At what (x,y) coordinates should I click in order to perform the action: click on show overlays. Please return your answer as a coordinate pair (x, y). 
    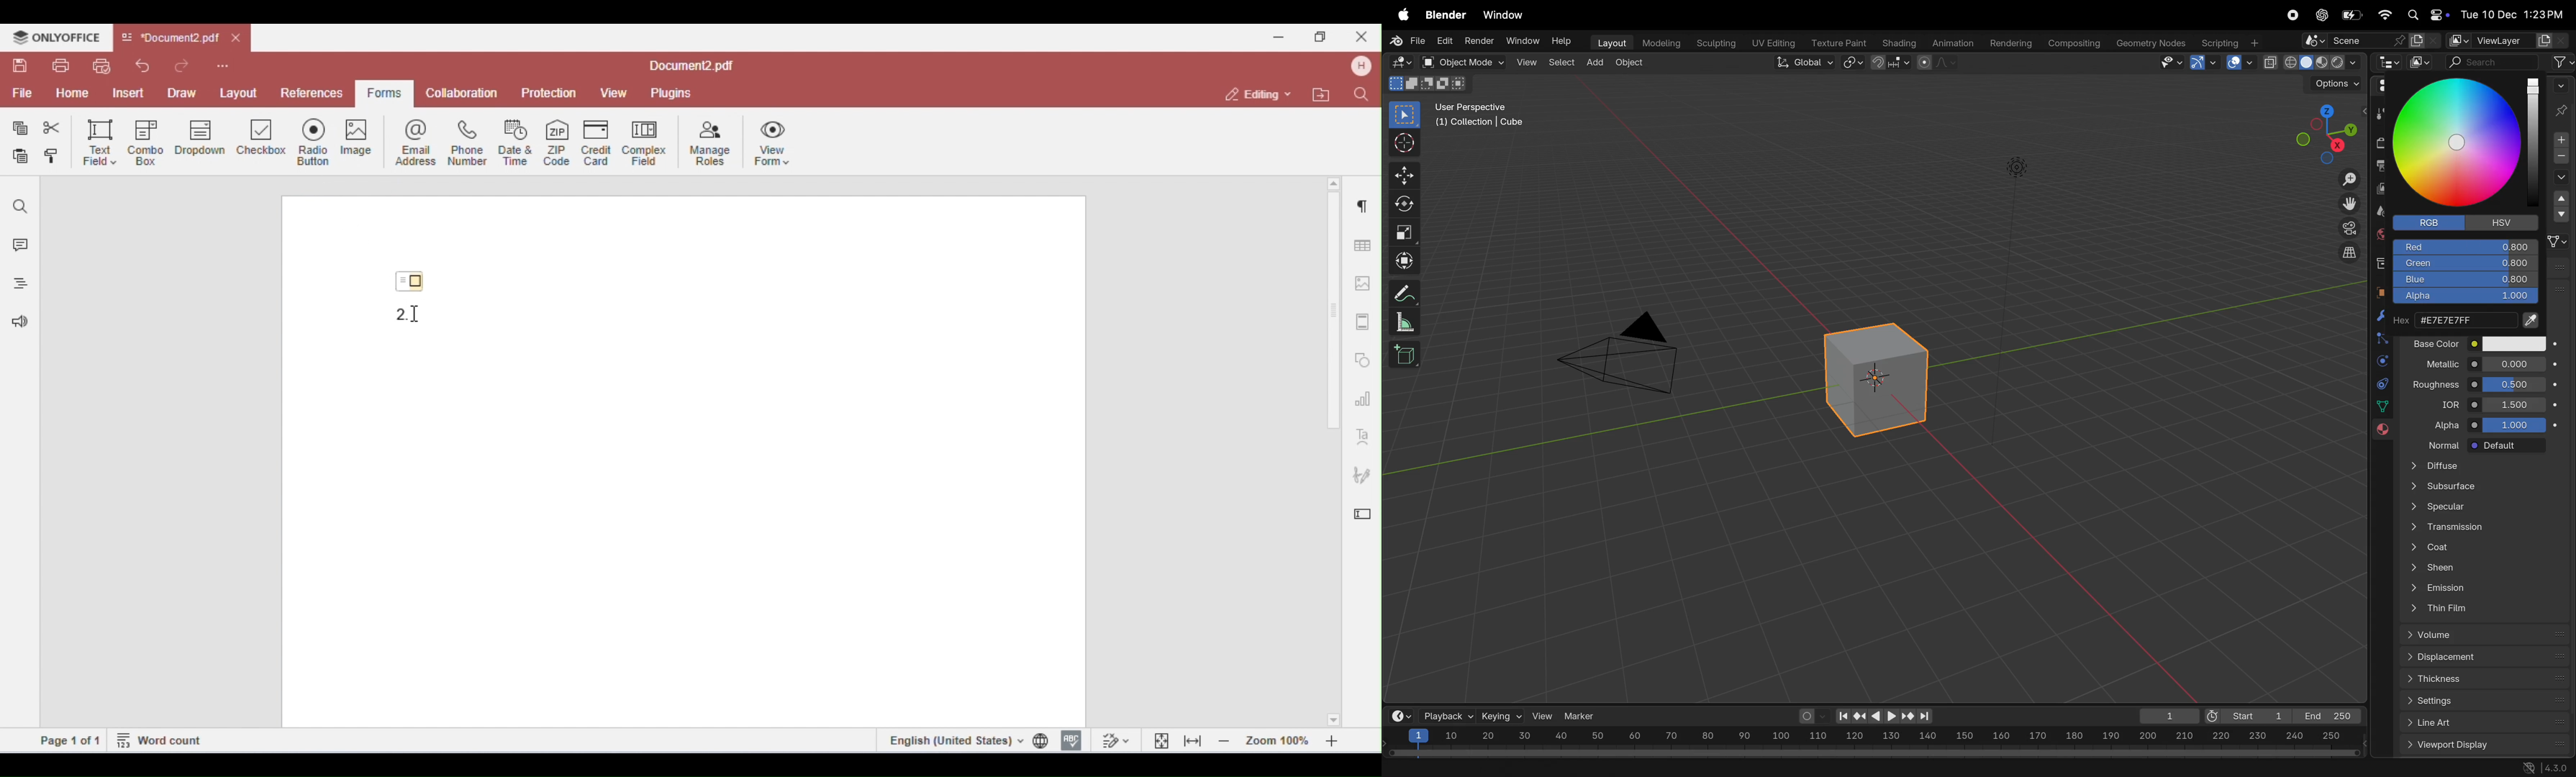
    Looking at the image, I should click on (2239, 63).